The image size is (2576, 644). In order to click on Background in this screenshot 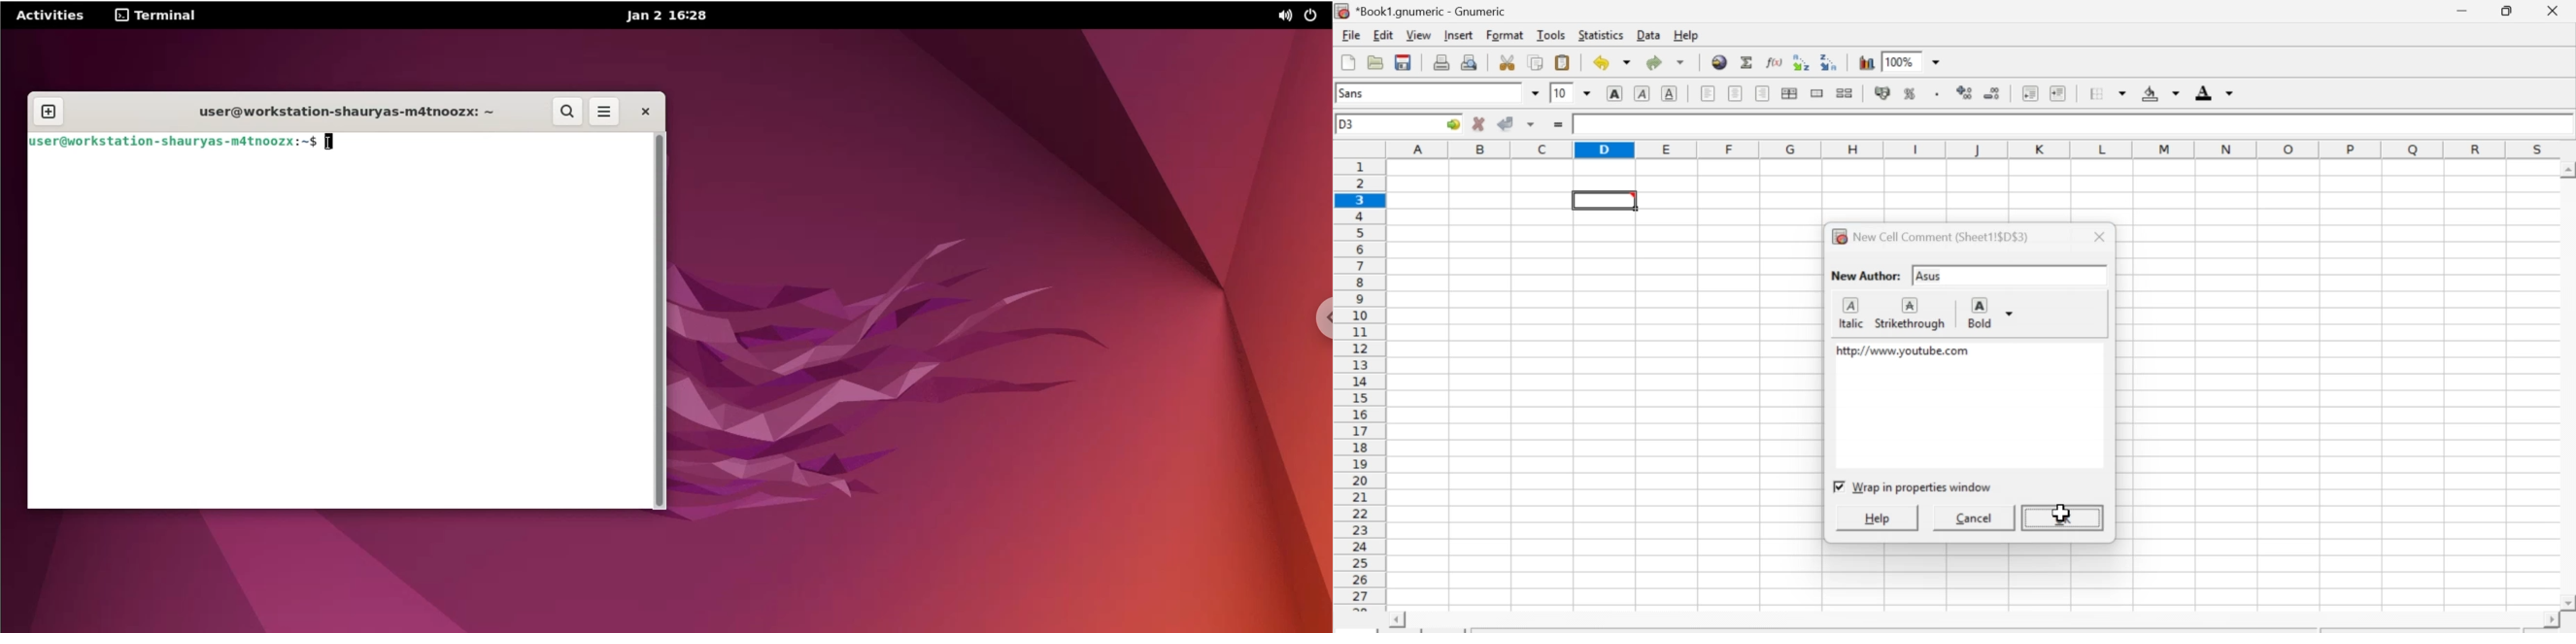, I will do `click(2161, 92)`.